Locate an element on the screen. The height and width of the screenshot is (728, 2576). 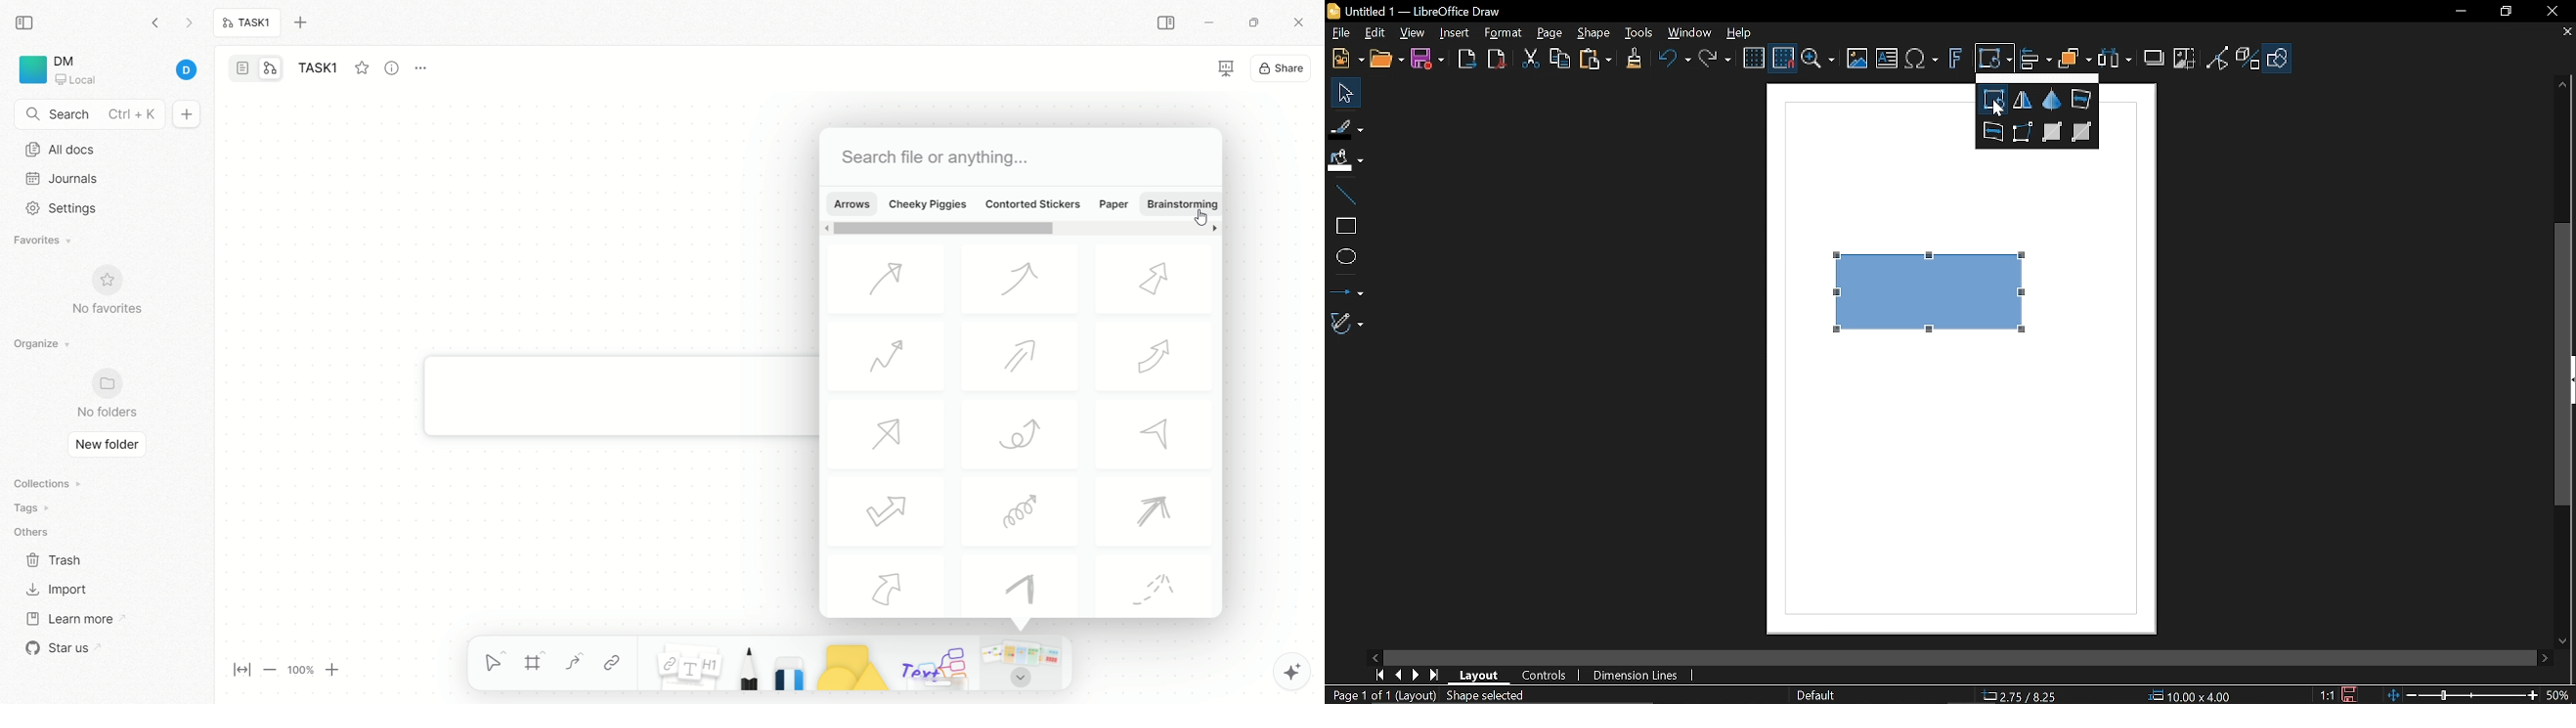
File is located at coordinates (1340, 33).